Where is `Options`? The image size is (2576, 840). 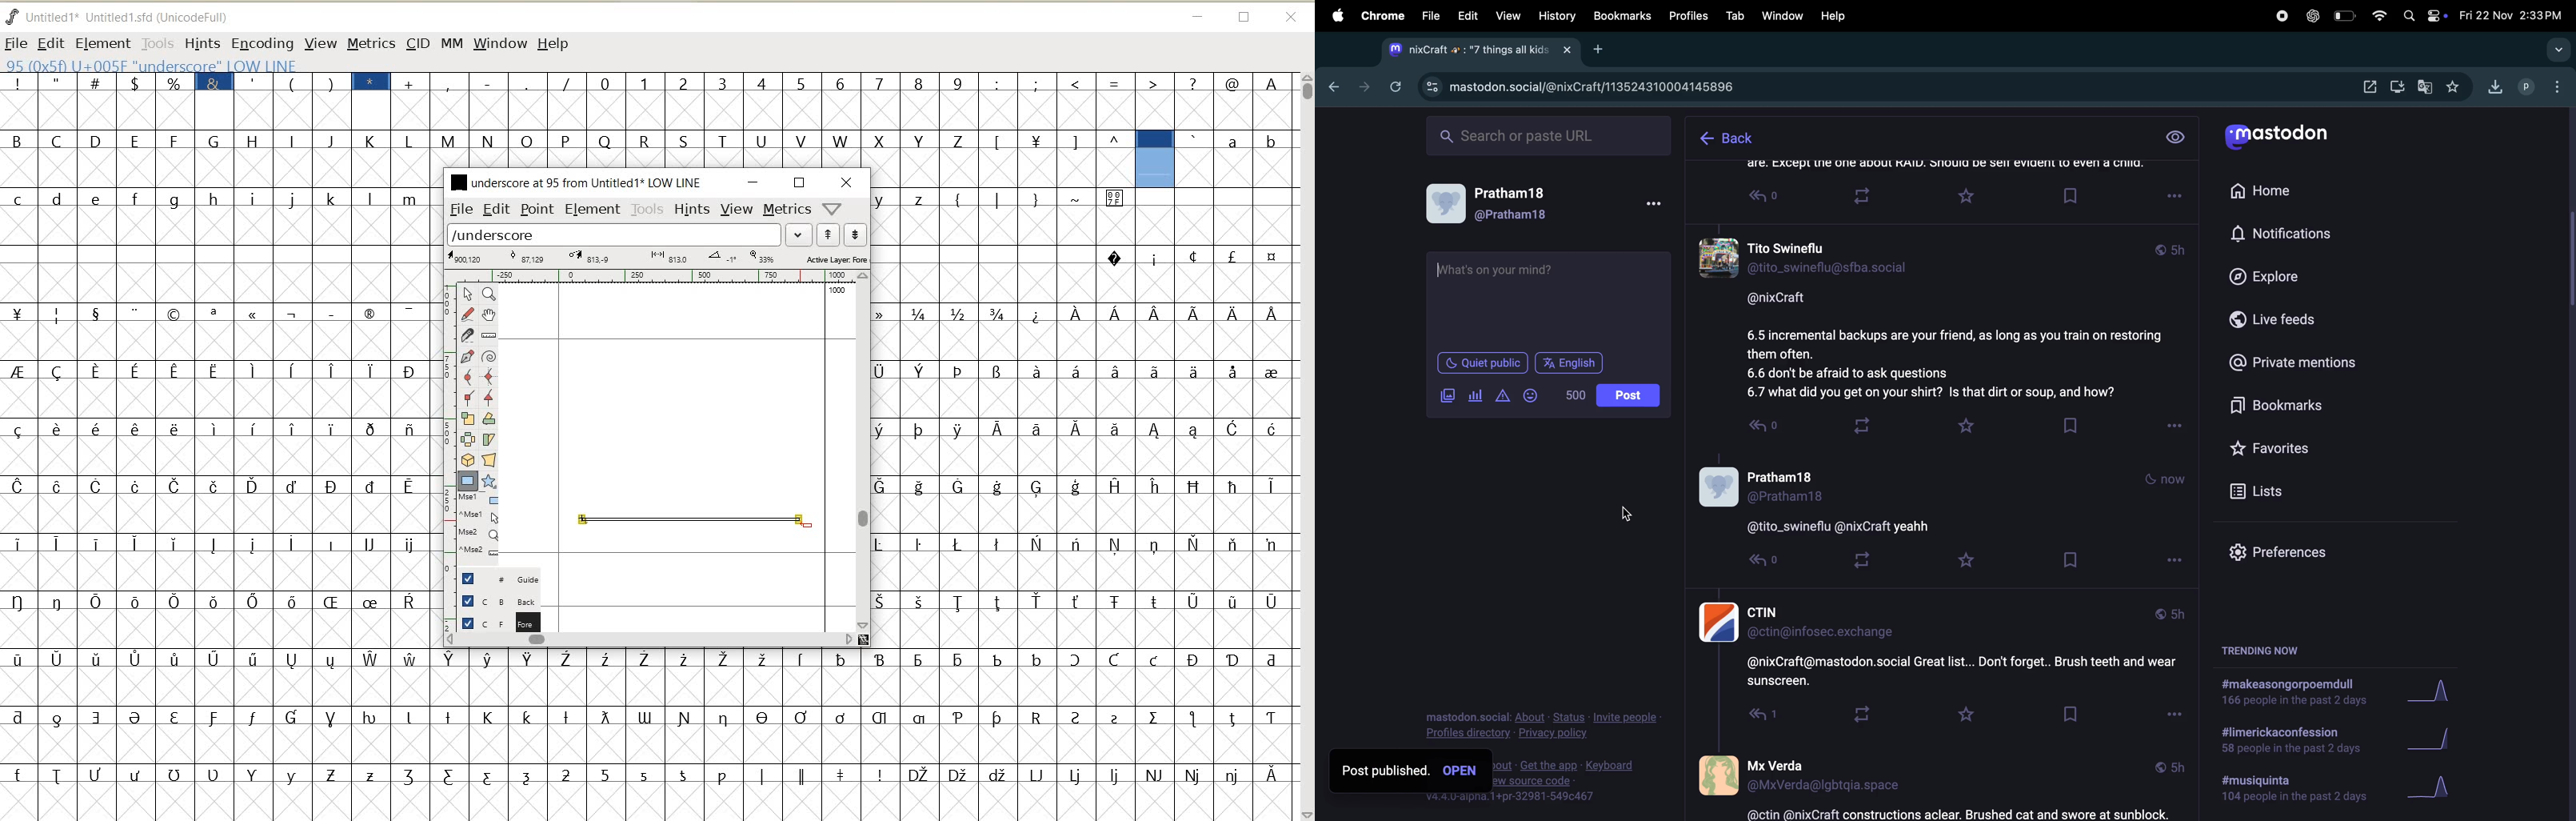
Options is located at coordinates (2175, 198).